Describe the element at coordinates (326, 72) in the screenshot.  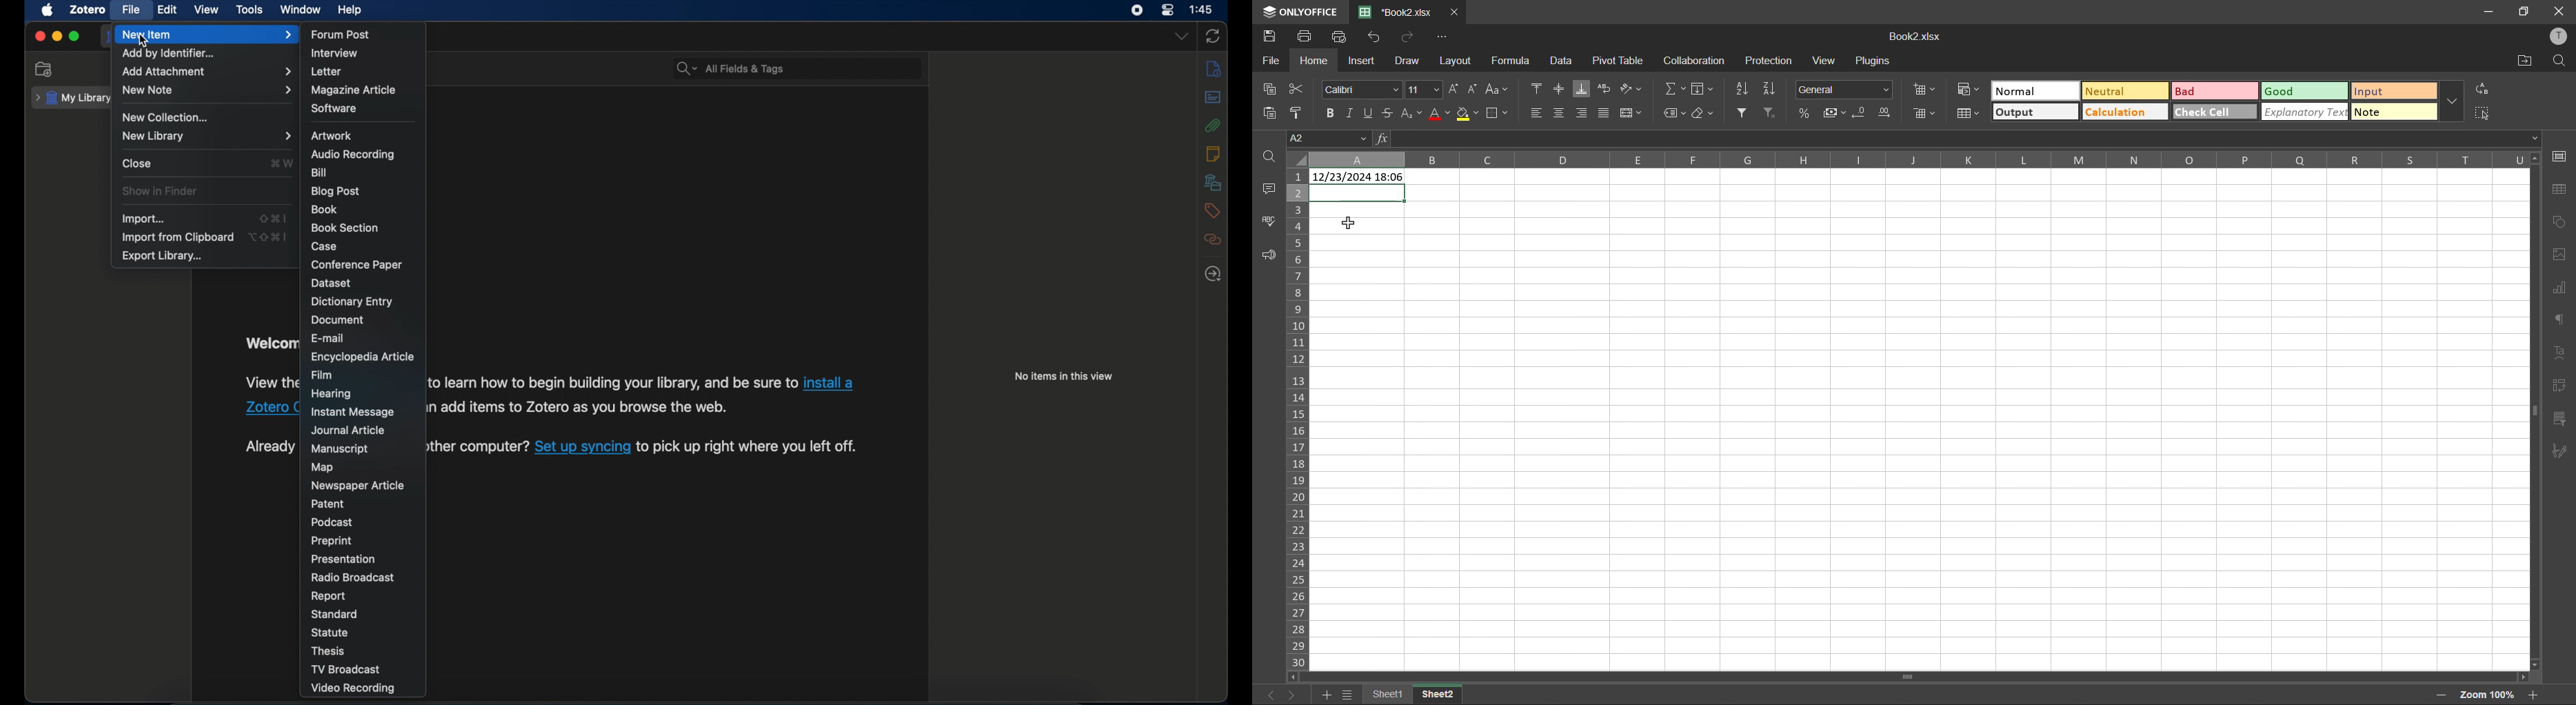
I see `letter` at that location.